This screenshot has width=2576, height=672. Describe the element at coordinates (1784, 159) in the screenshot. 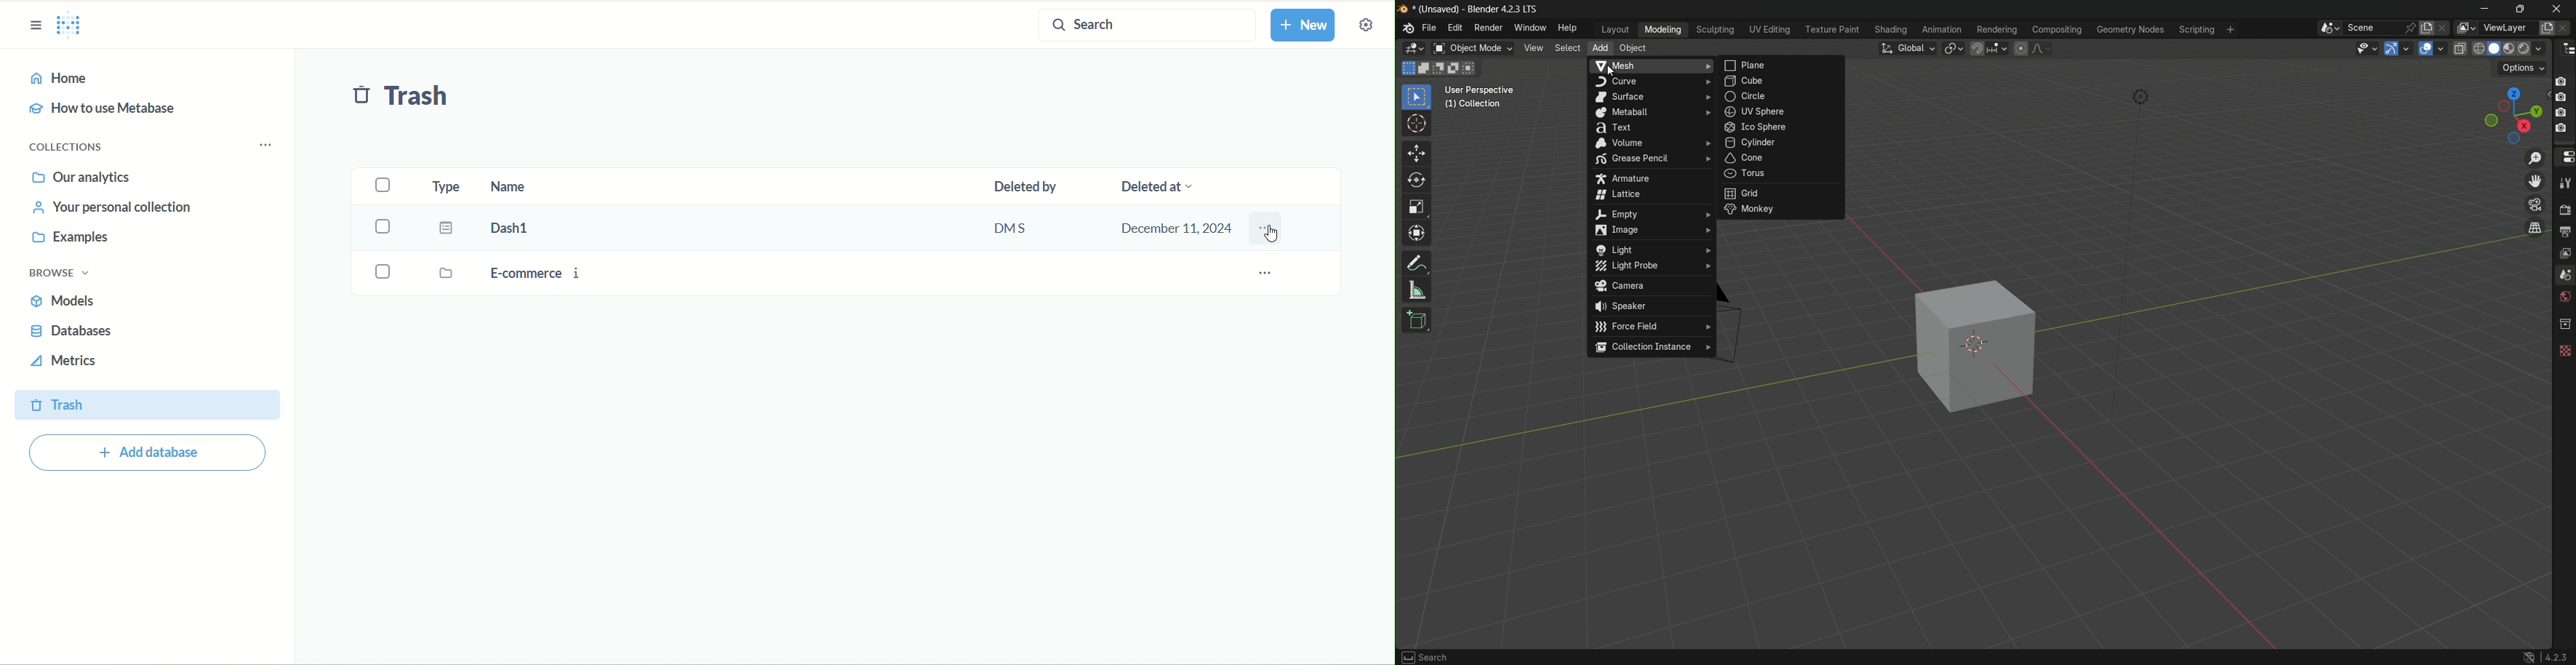

I see `cone` at that location.